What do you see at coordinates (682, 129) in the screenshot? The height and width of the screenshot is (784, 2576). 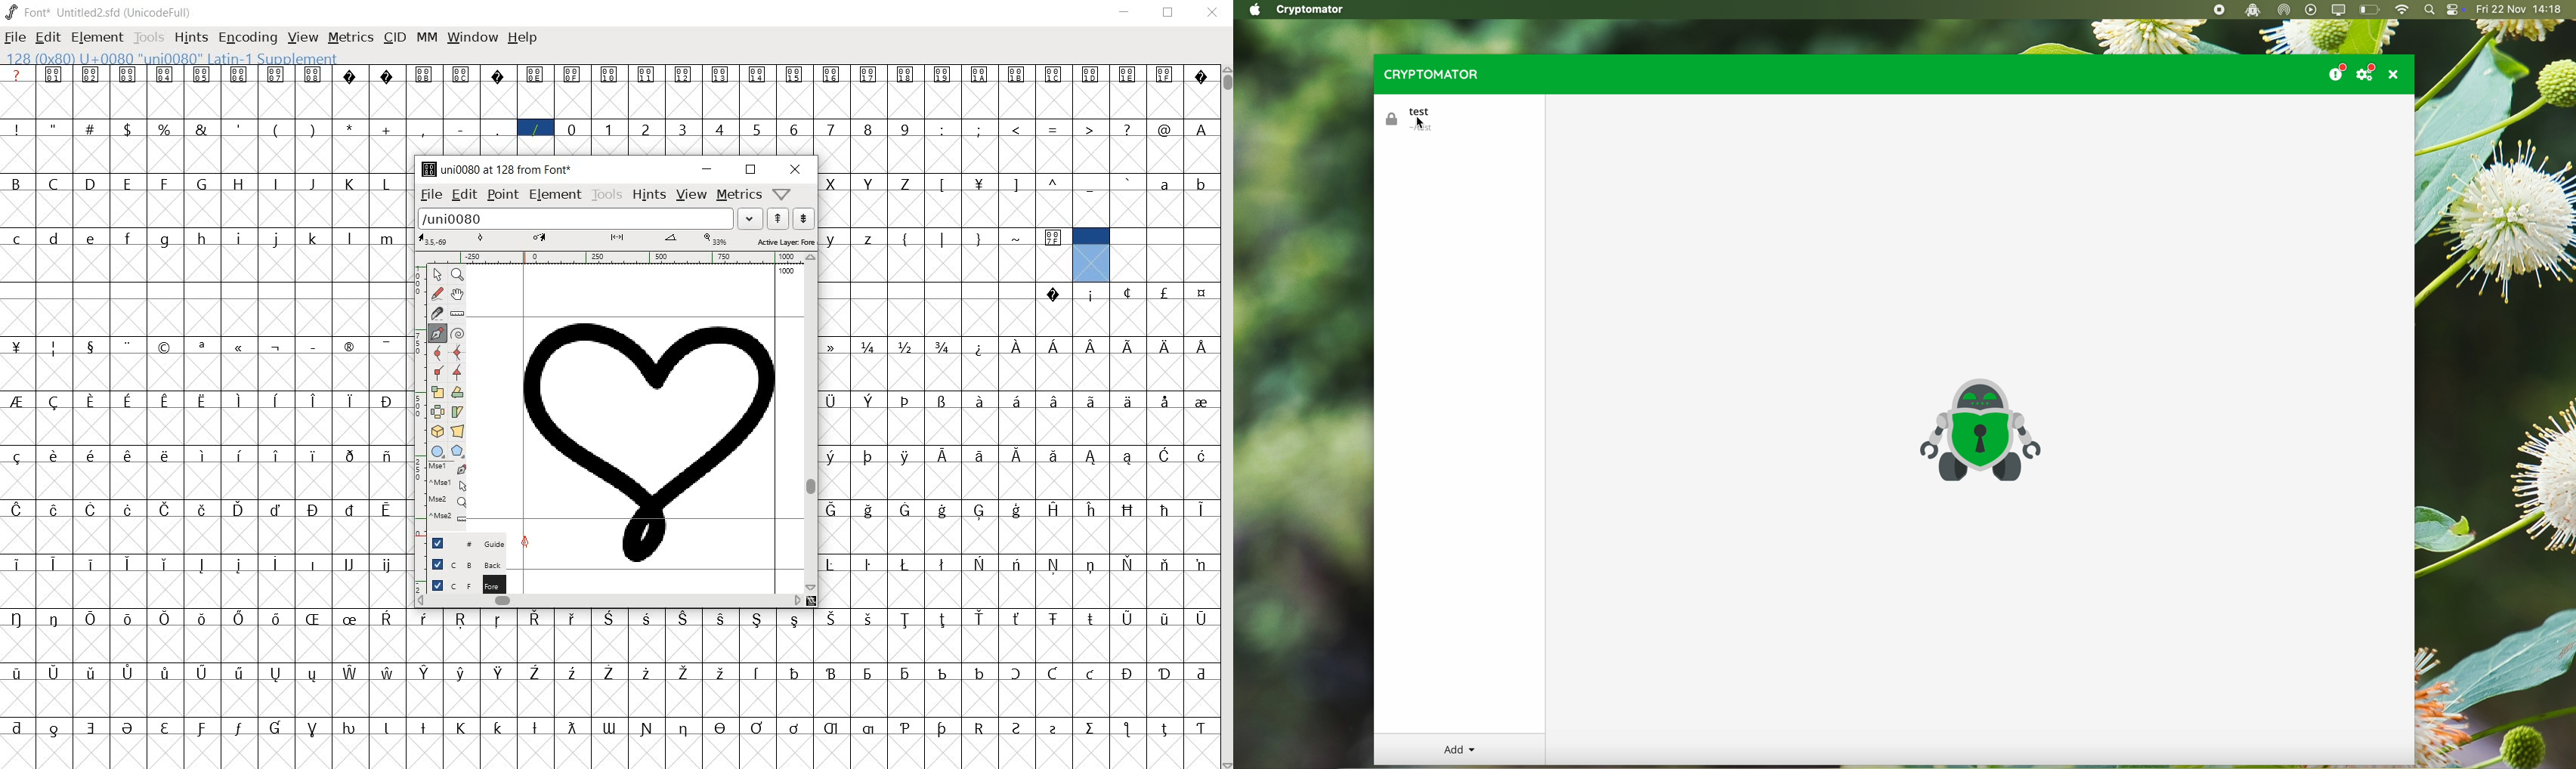 I see `glyph` at bounding box center [682, 129].